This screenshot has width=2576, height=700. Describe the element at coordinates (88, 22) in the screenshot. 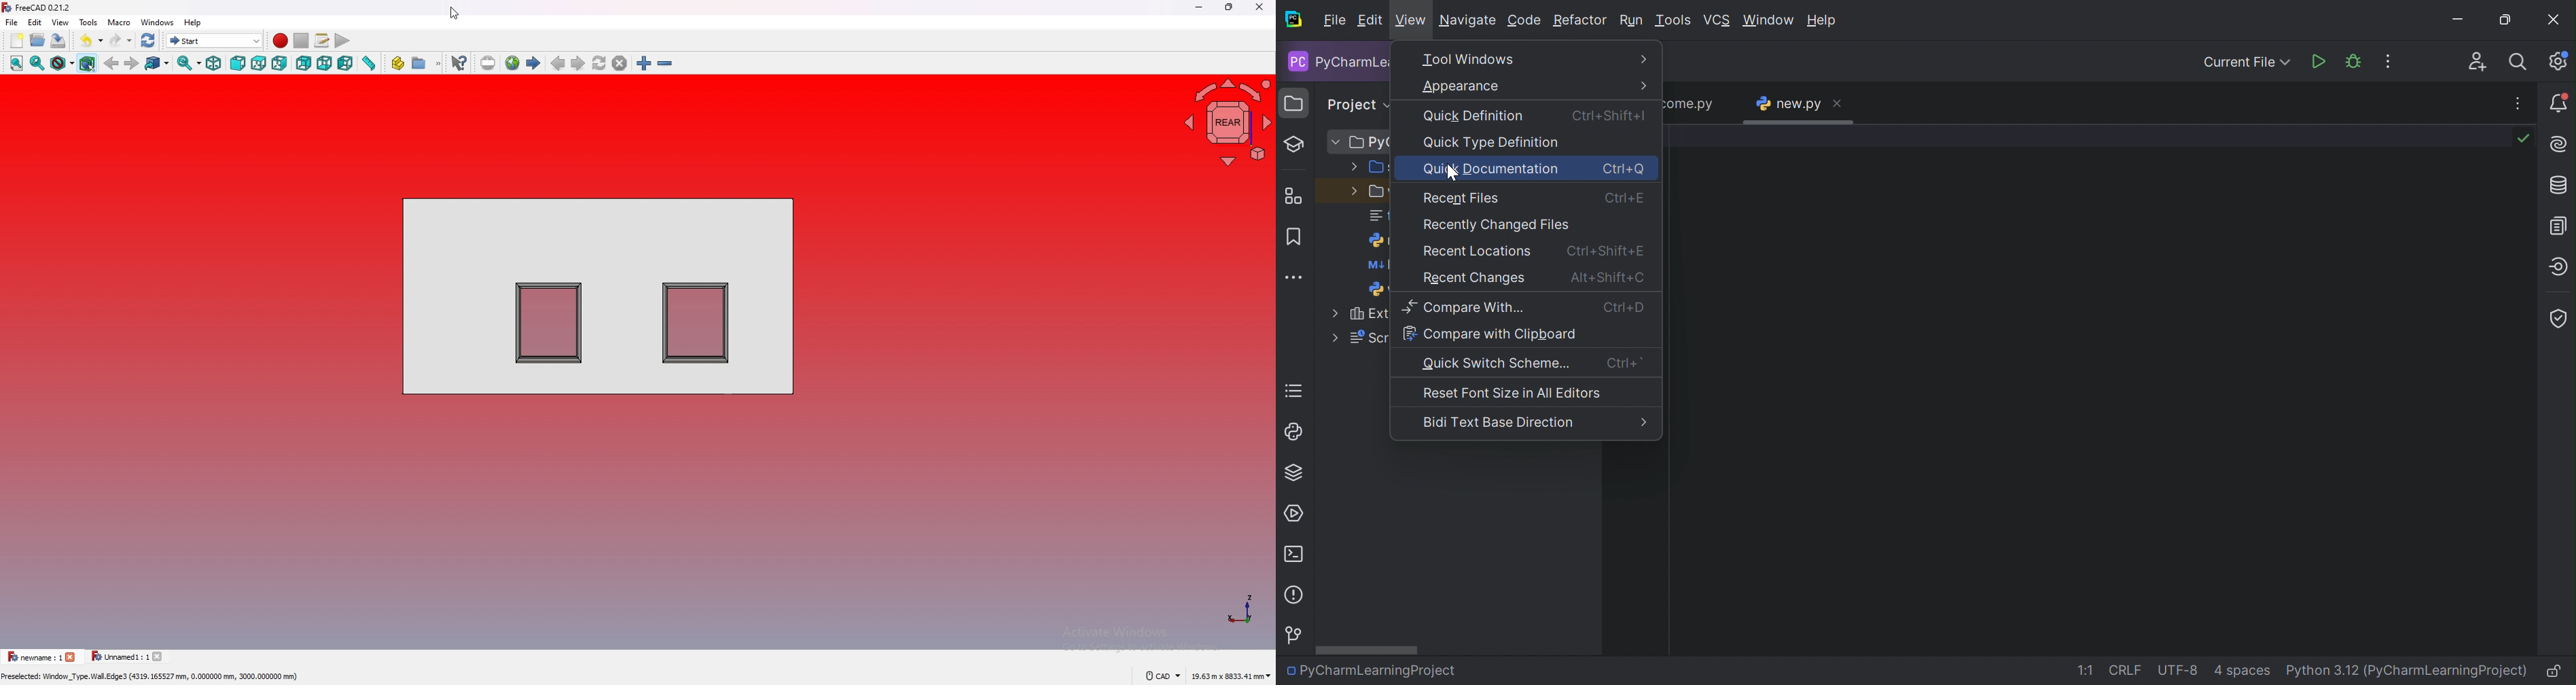

I see `tools` at that location.